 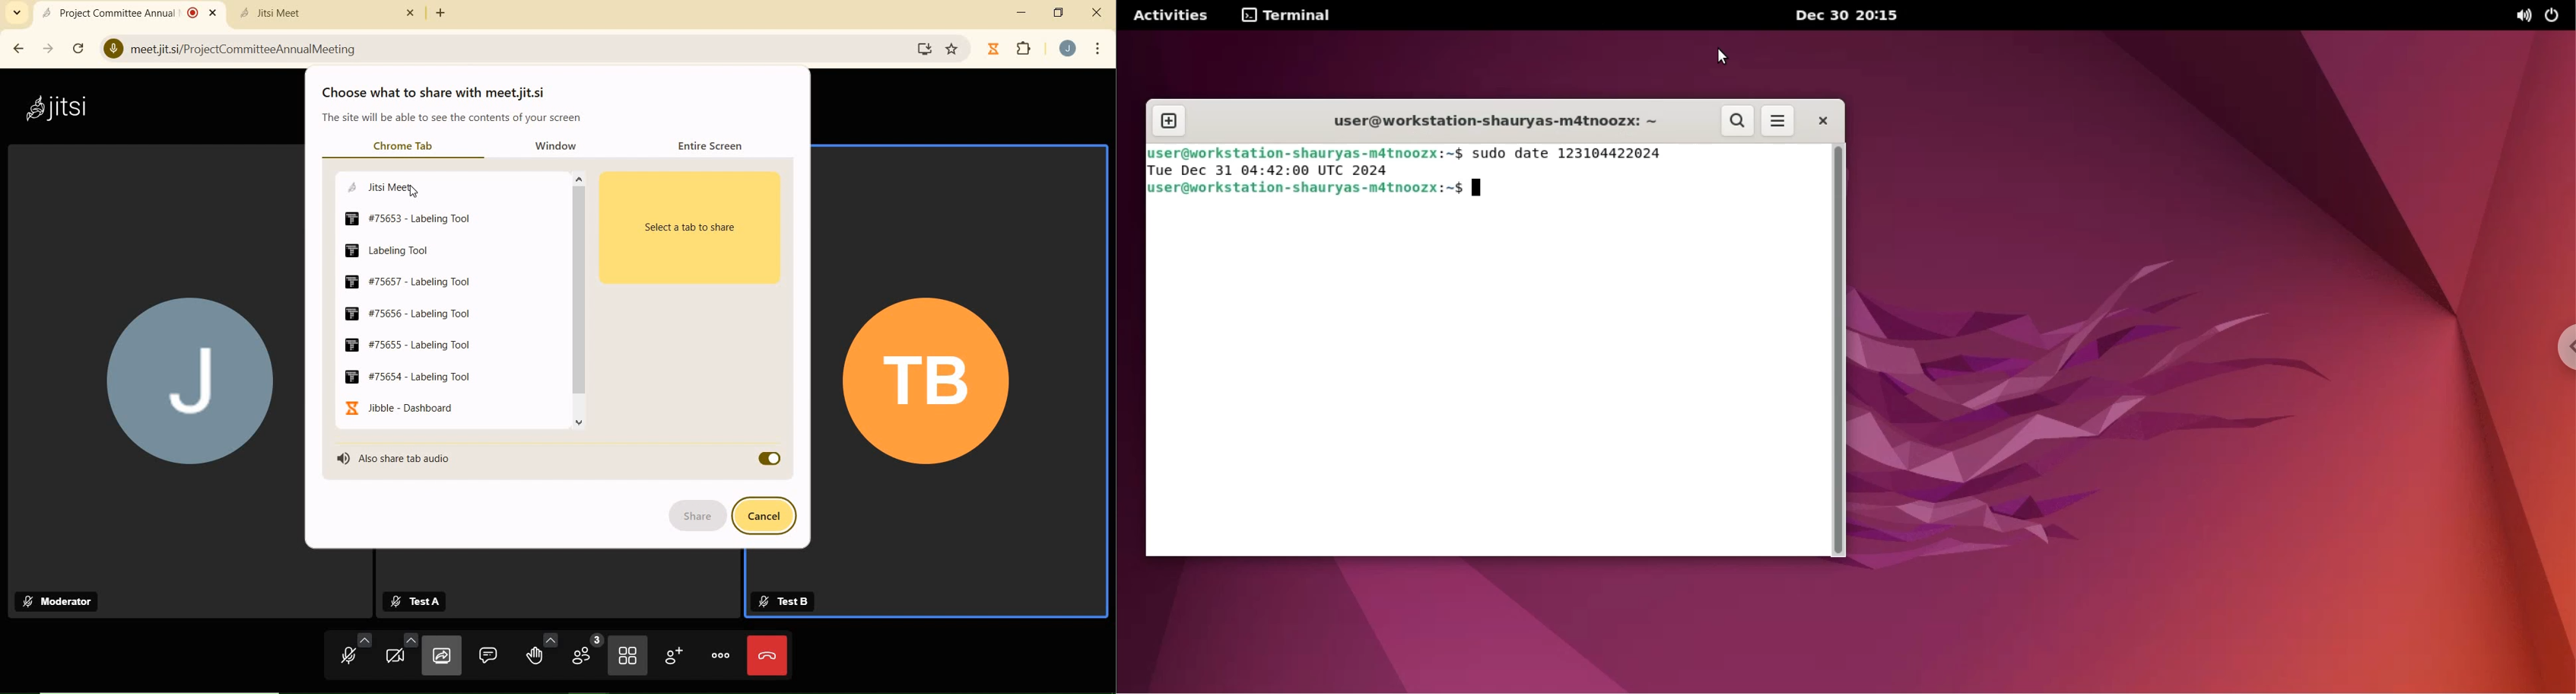 What do you see at coordinates (994, 49) in the screenshot?
I see `Jibble` at bounding box center [994, 49].